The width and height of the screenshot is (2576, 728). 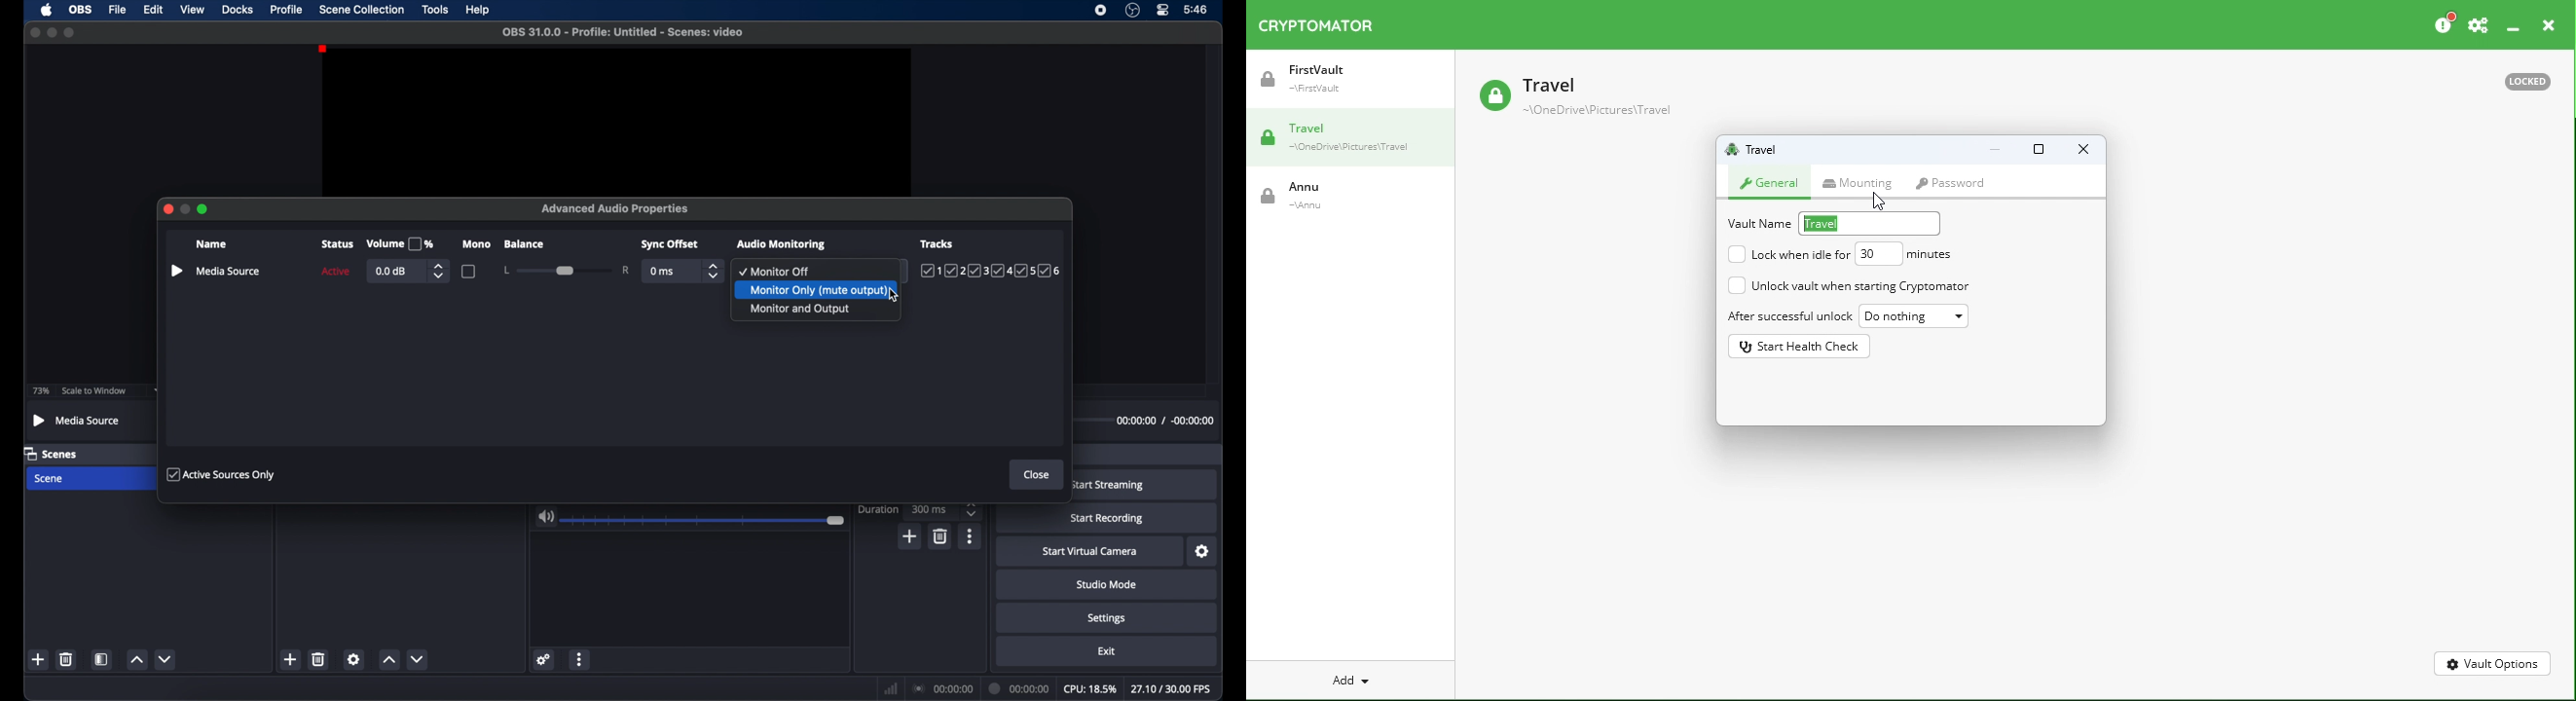 What do you see at coordinates (714, 271) in the screenshot?
I see `stepper buttons` at bounding box center [714, 271].